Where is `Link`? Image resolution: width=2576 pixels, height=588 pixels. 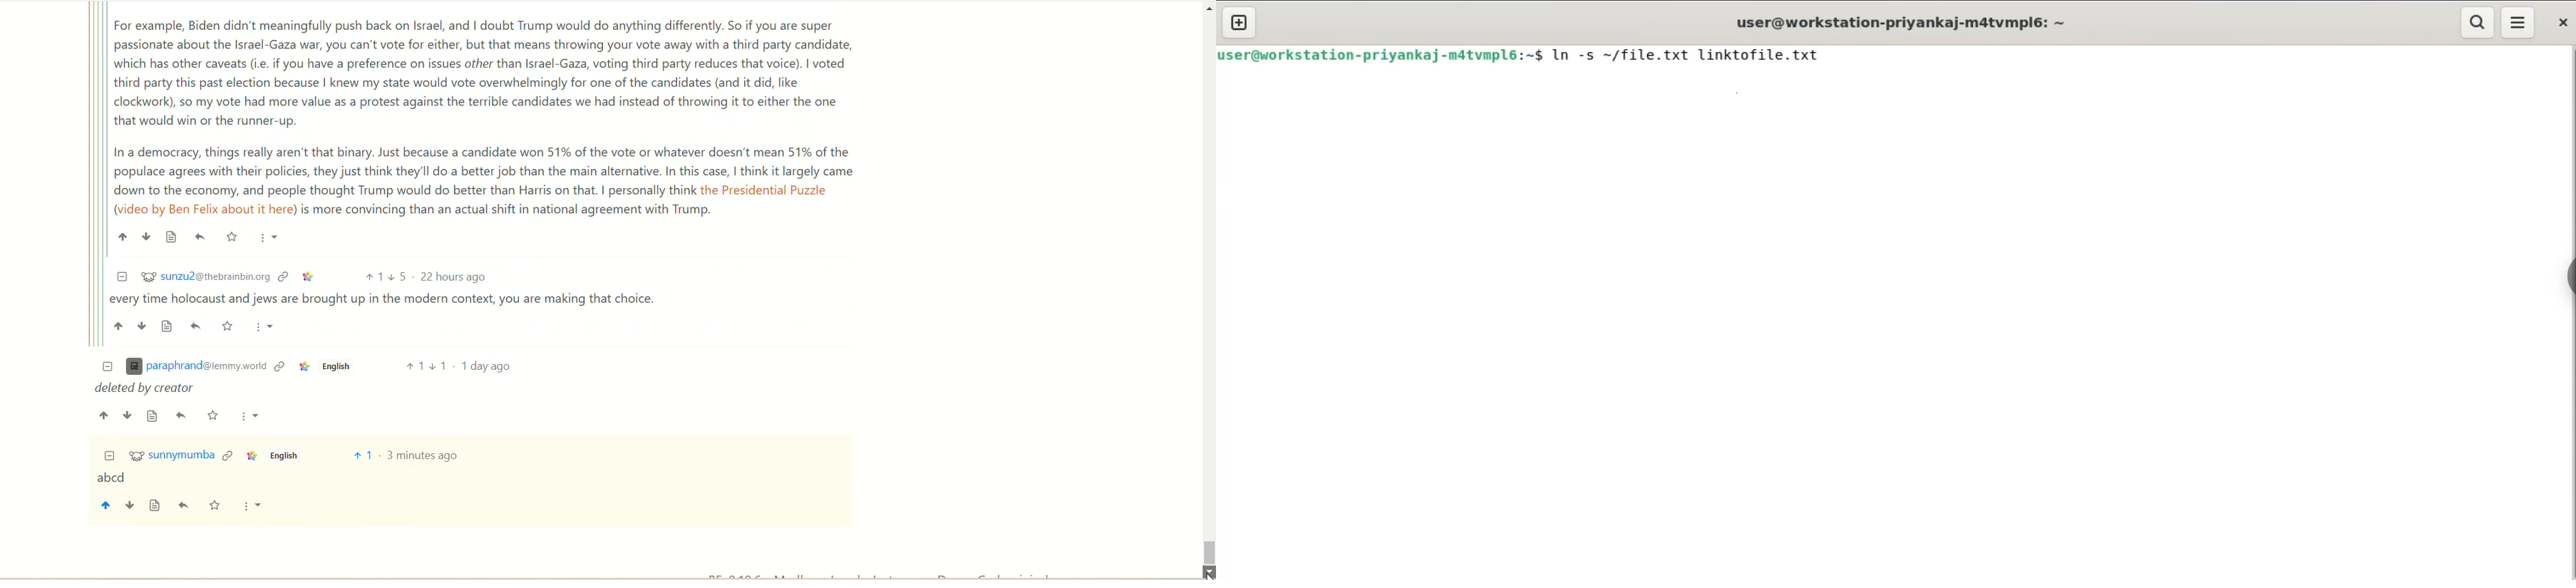
Link is located at coordinates (284, 279).